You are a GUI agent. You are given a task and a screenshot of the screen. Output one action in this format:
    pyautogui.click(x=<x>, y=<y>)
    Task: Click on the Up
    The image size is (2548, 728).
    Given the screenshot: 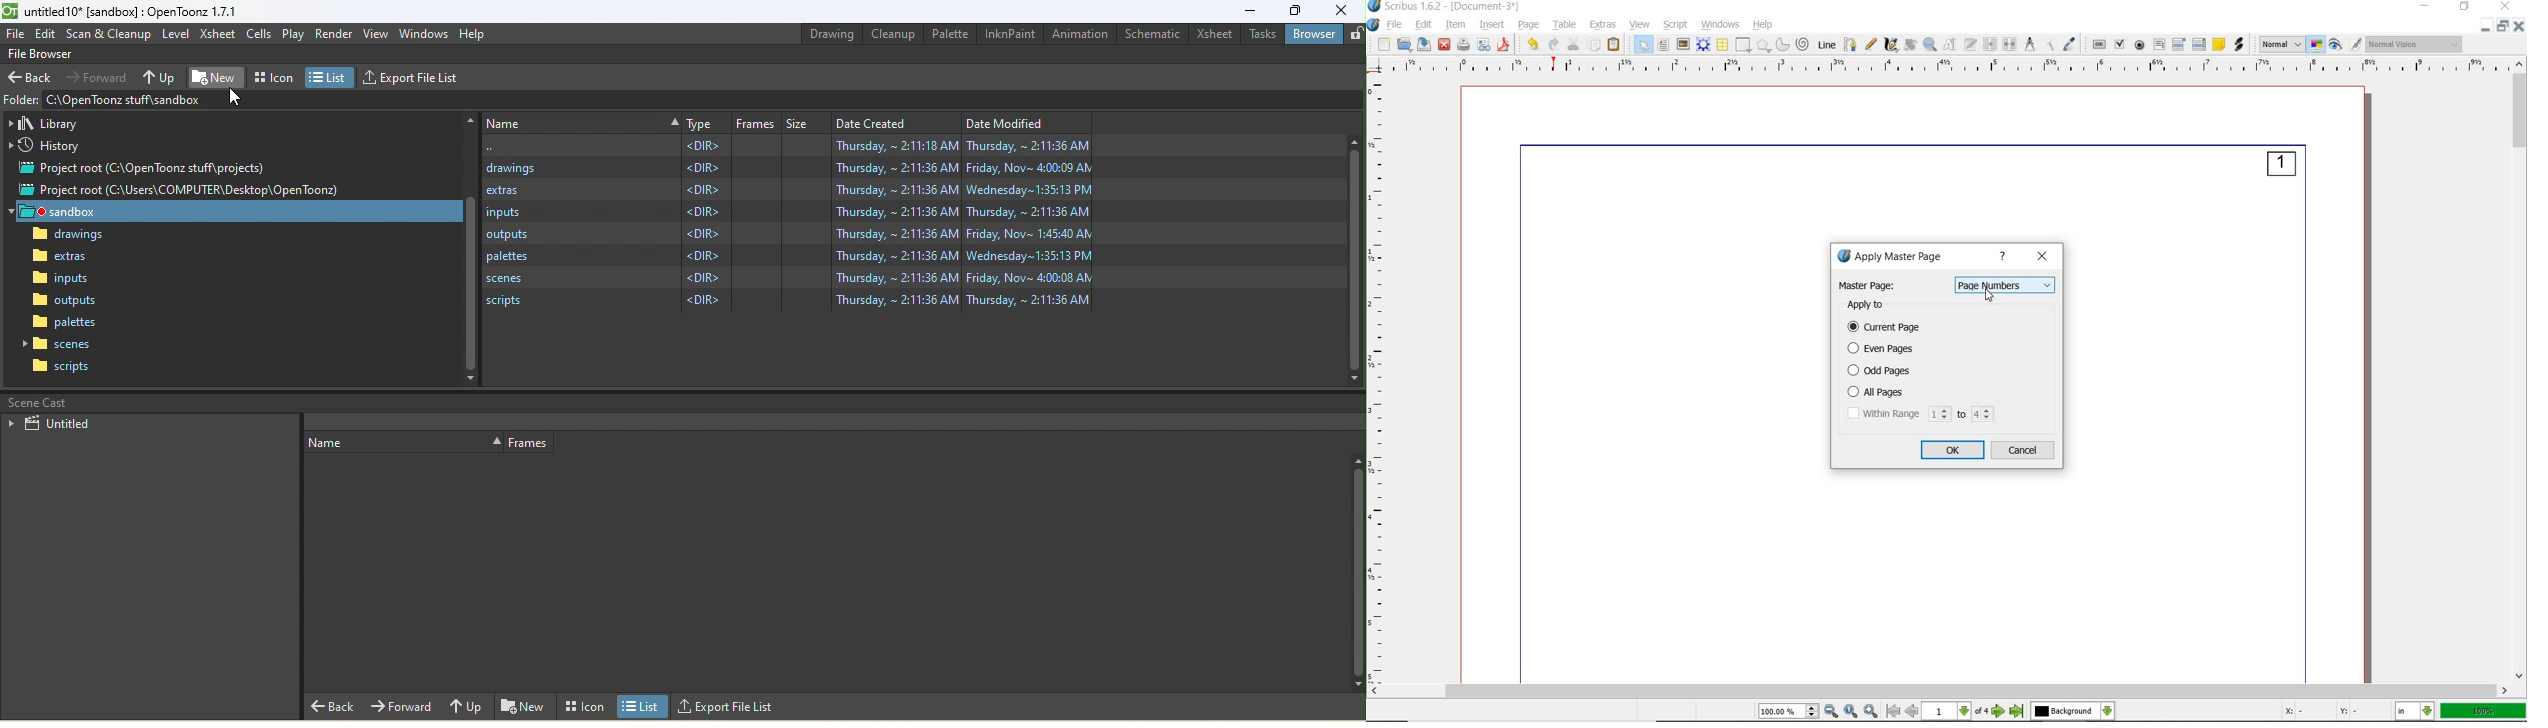 What is the action you would take?
    pyautogui.click(x=469, y=703)
    